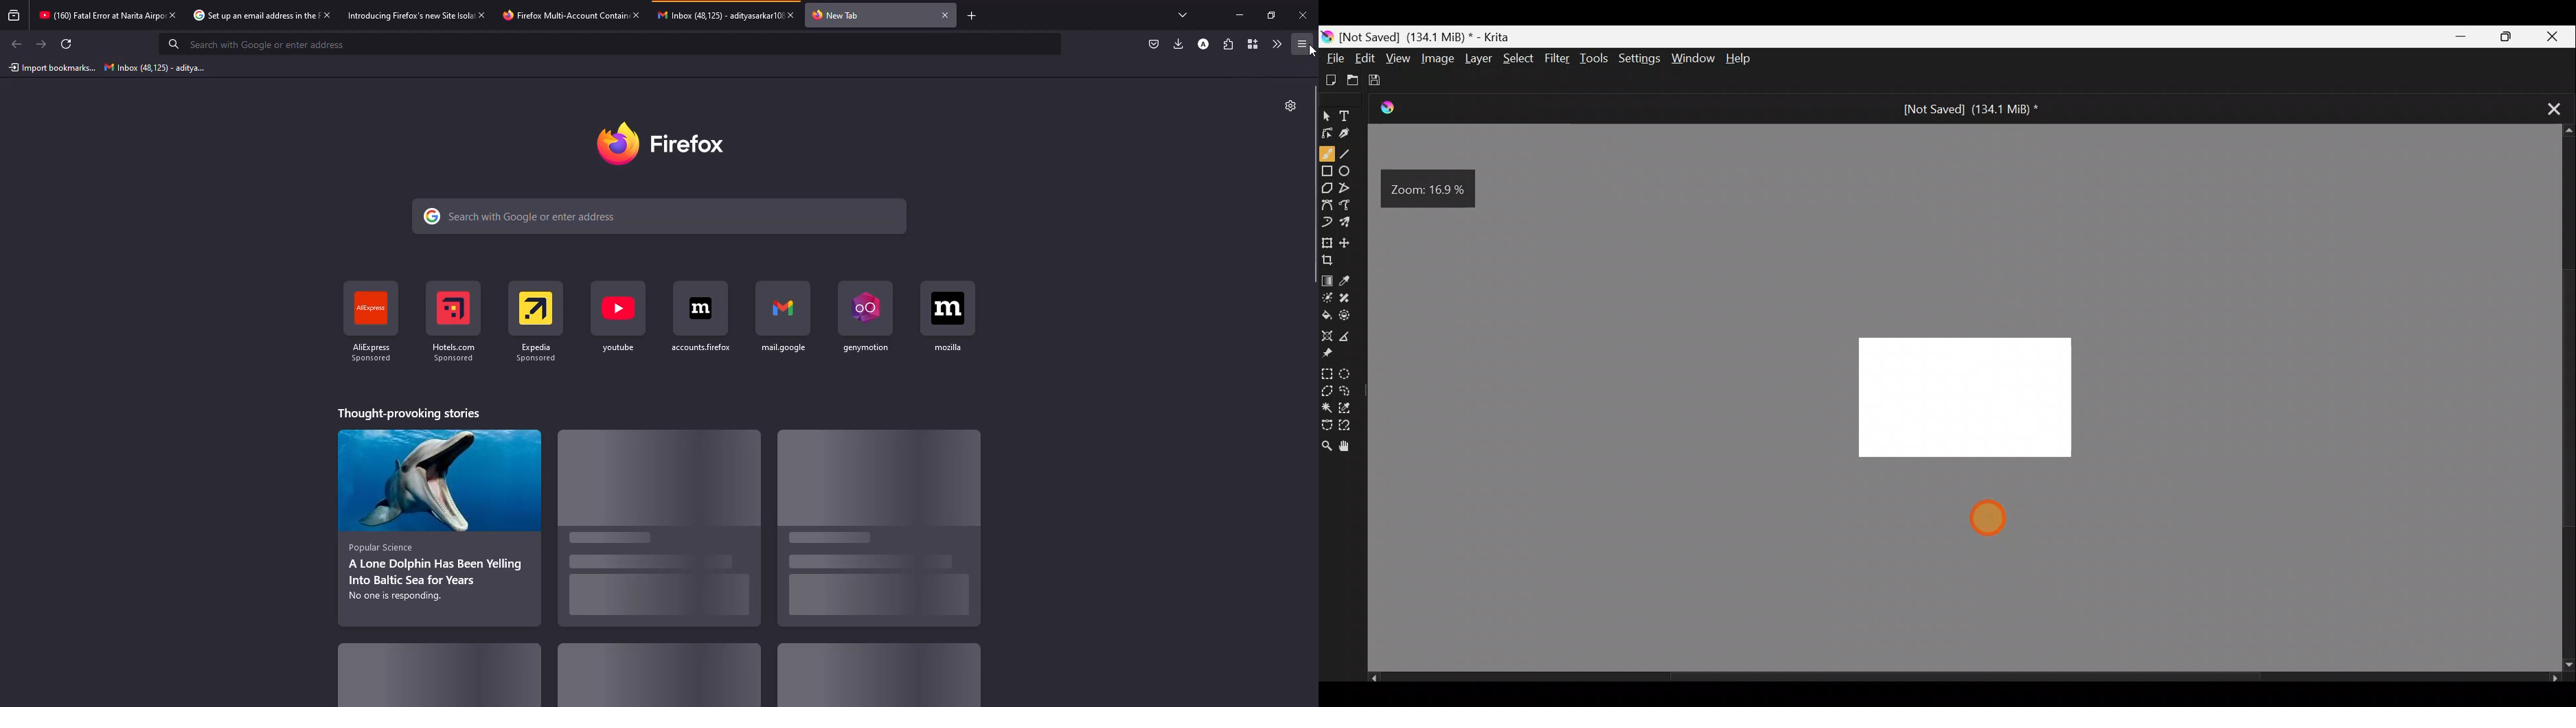 The image size is (2576, 728). What do you see at coordinates (1334, 260) in the screenshot?
I see `Crop the image to an area` at bounding box center [1334, 260].